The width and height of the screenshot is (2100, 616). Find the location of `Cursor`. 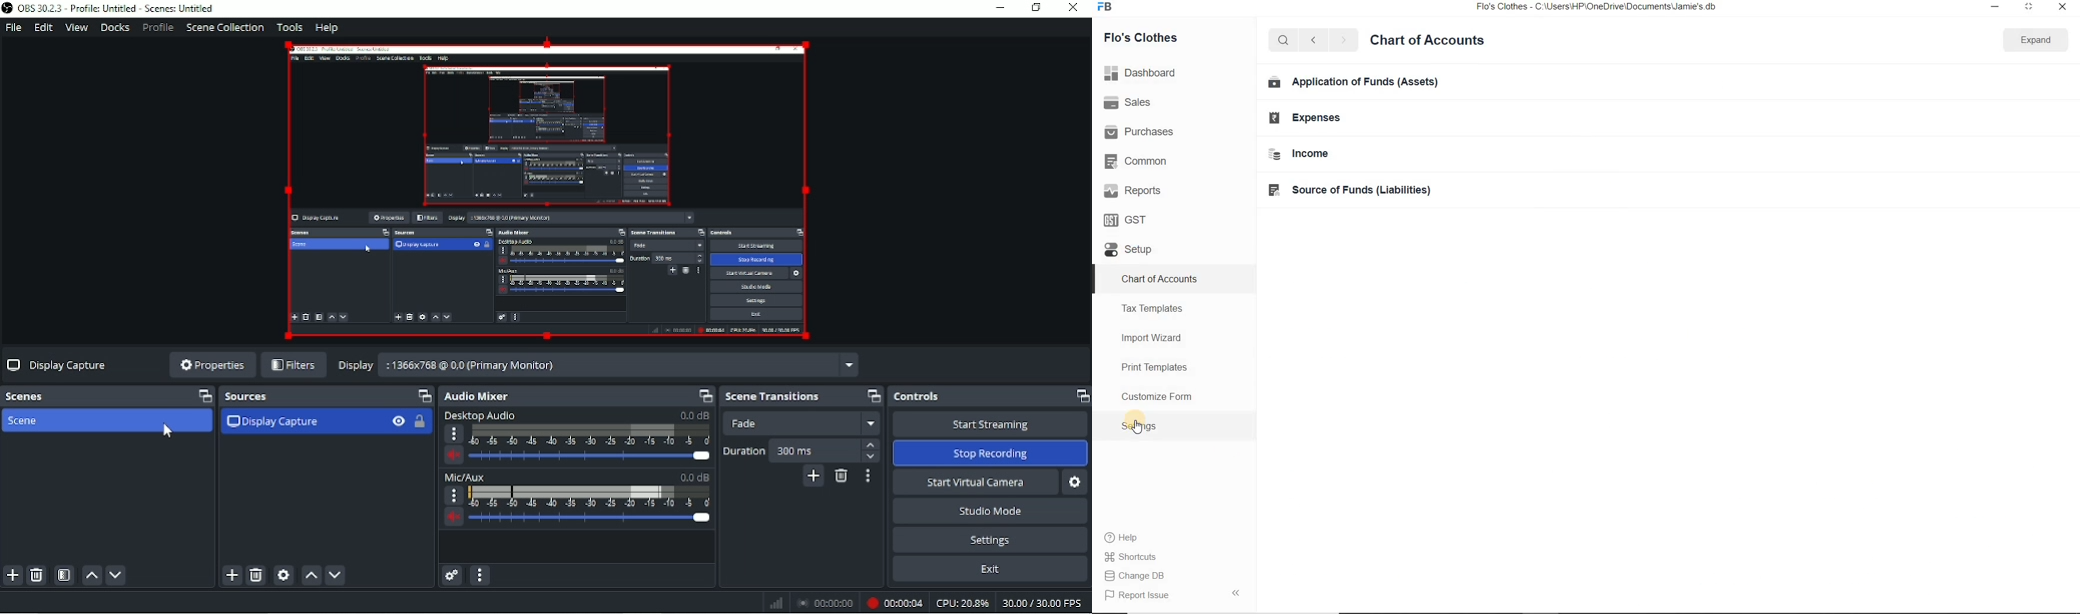

Cursor is located at coordinates (167, 432).